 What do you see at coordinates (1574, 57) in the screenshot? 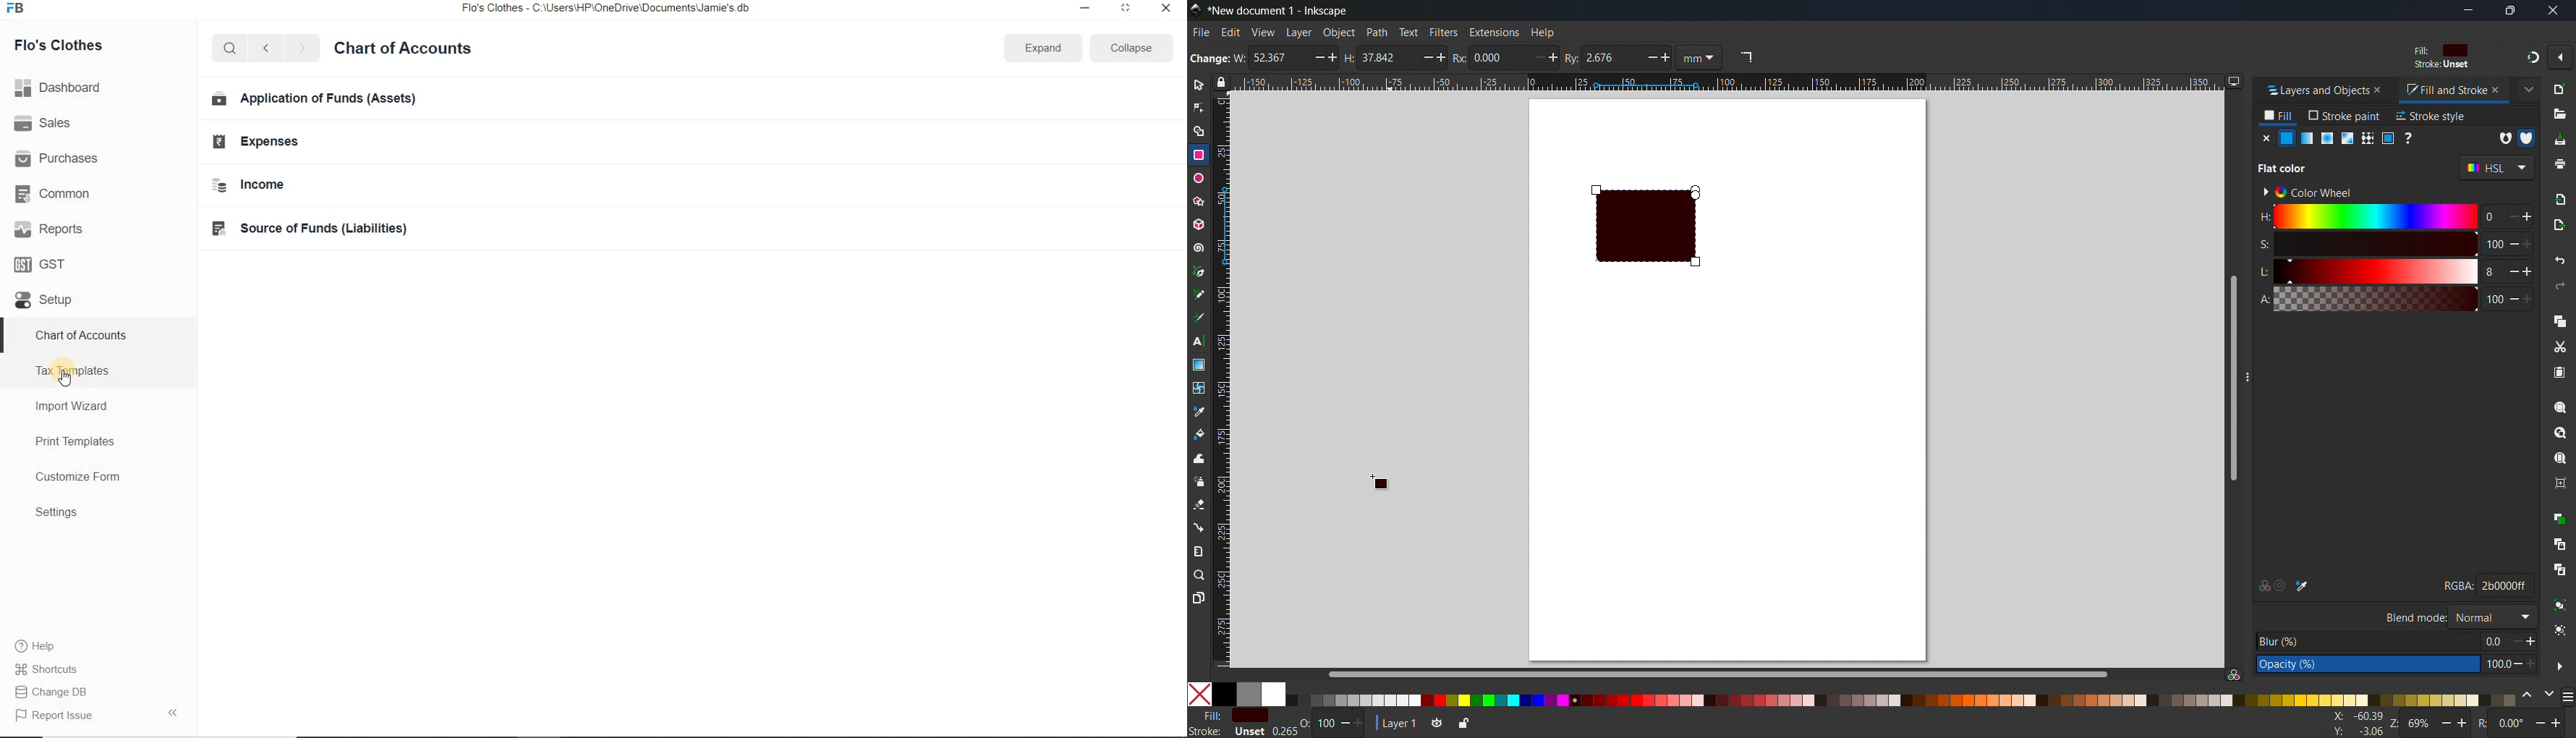
I see `Ry:` at bounding box center [1574, 57].